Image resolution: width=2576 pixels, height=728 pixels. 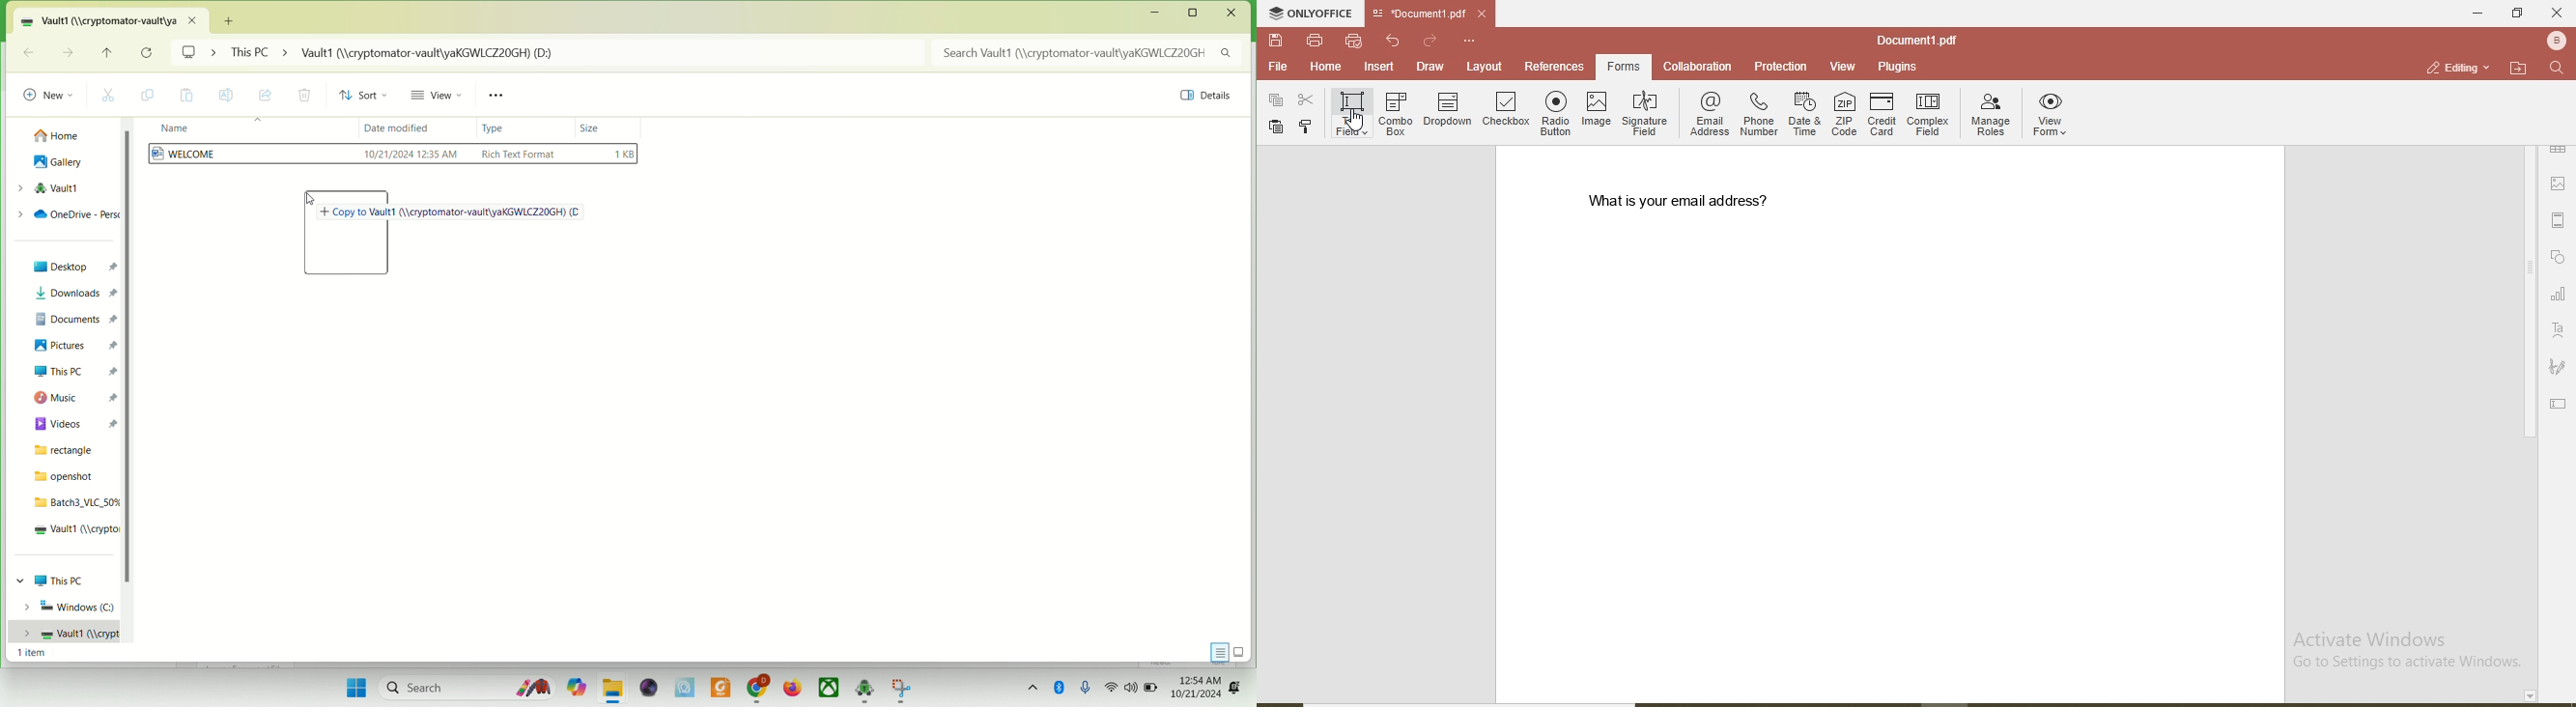 What do you see at coordinates (1557, 111) in the screenshot?
I see `radio button` at bounding box center [1557, 111].